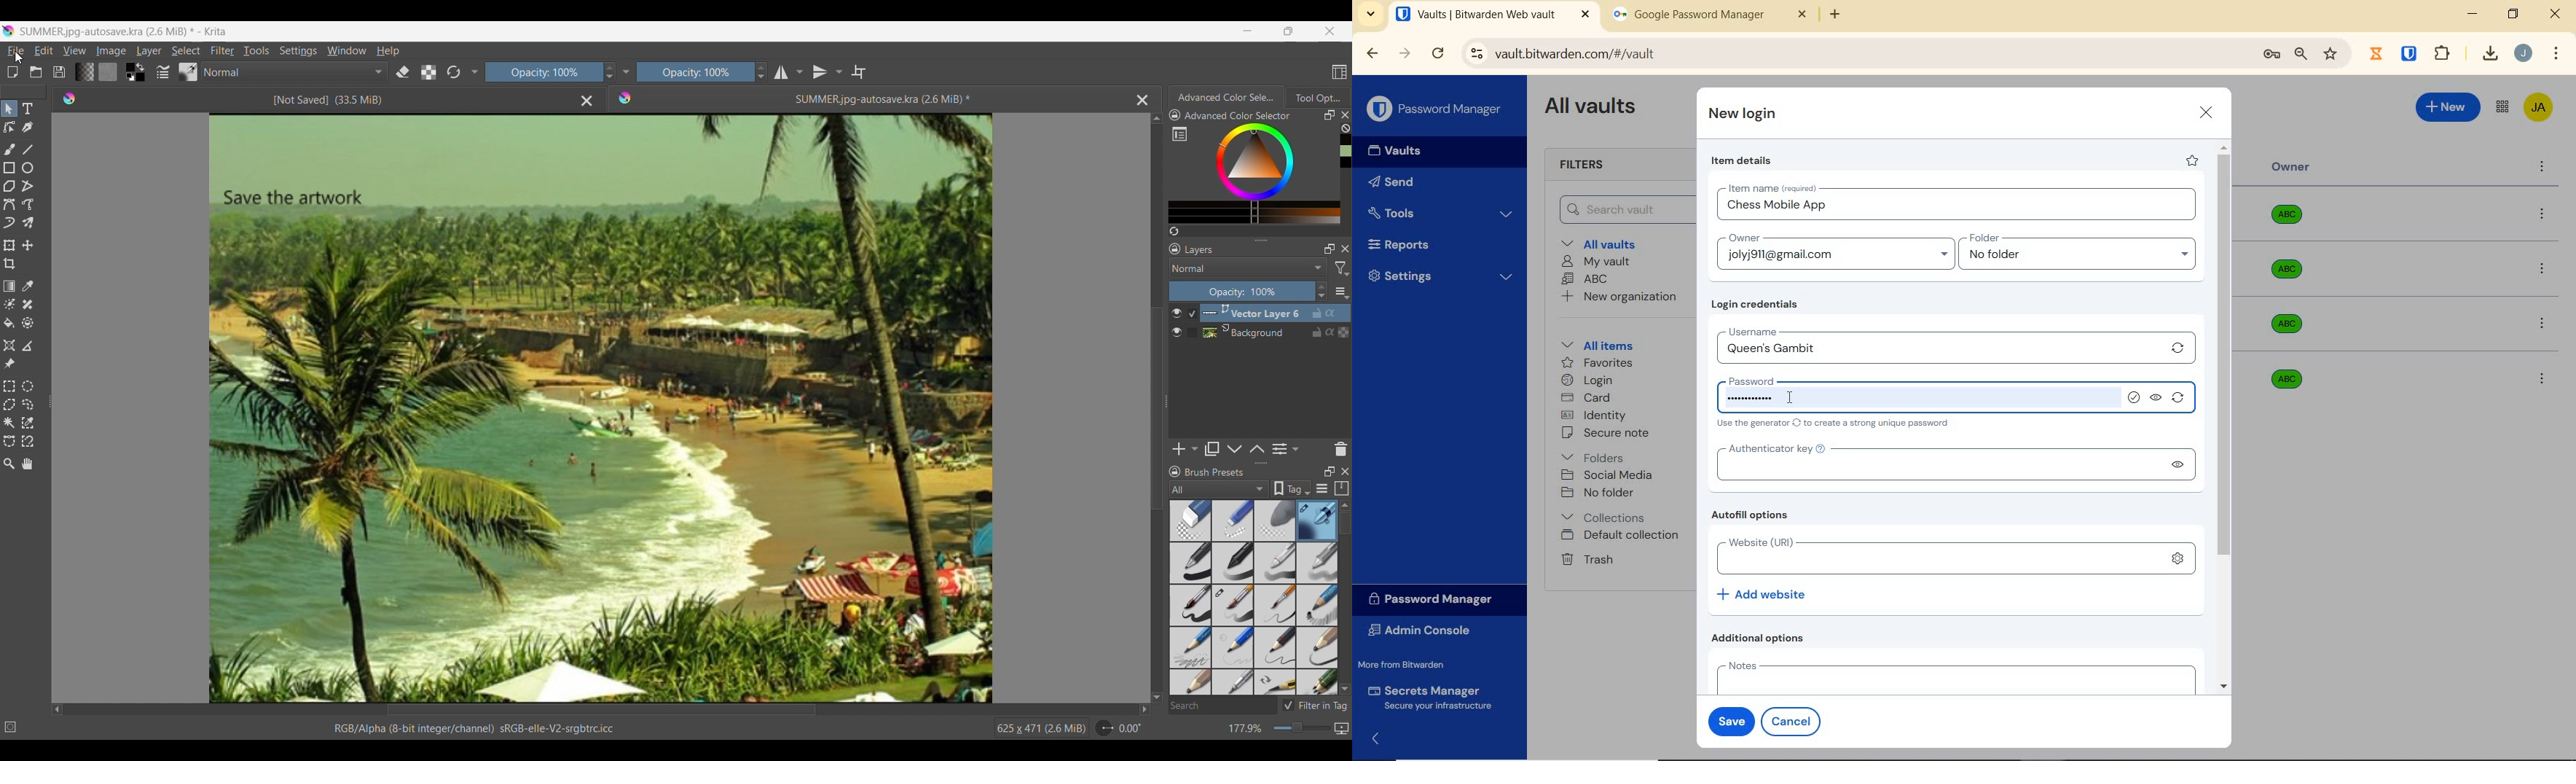 This screenshot has height=784, width=2576. I want to click on Delete layer or mask, so click(1340, 450).